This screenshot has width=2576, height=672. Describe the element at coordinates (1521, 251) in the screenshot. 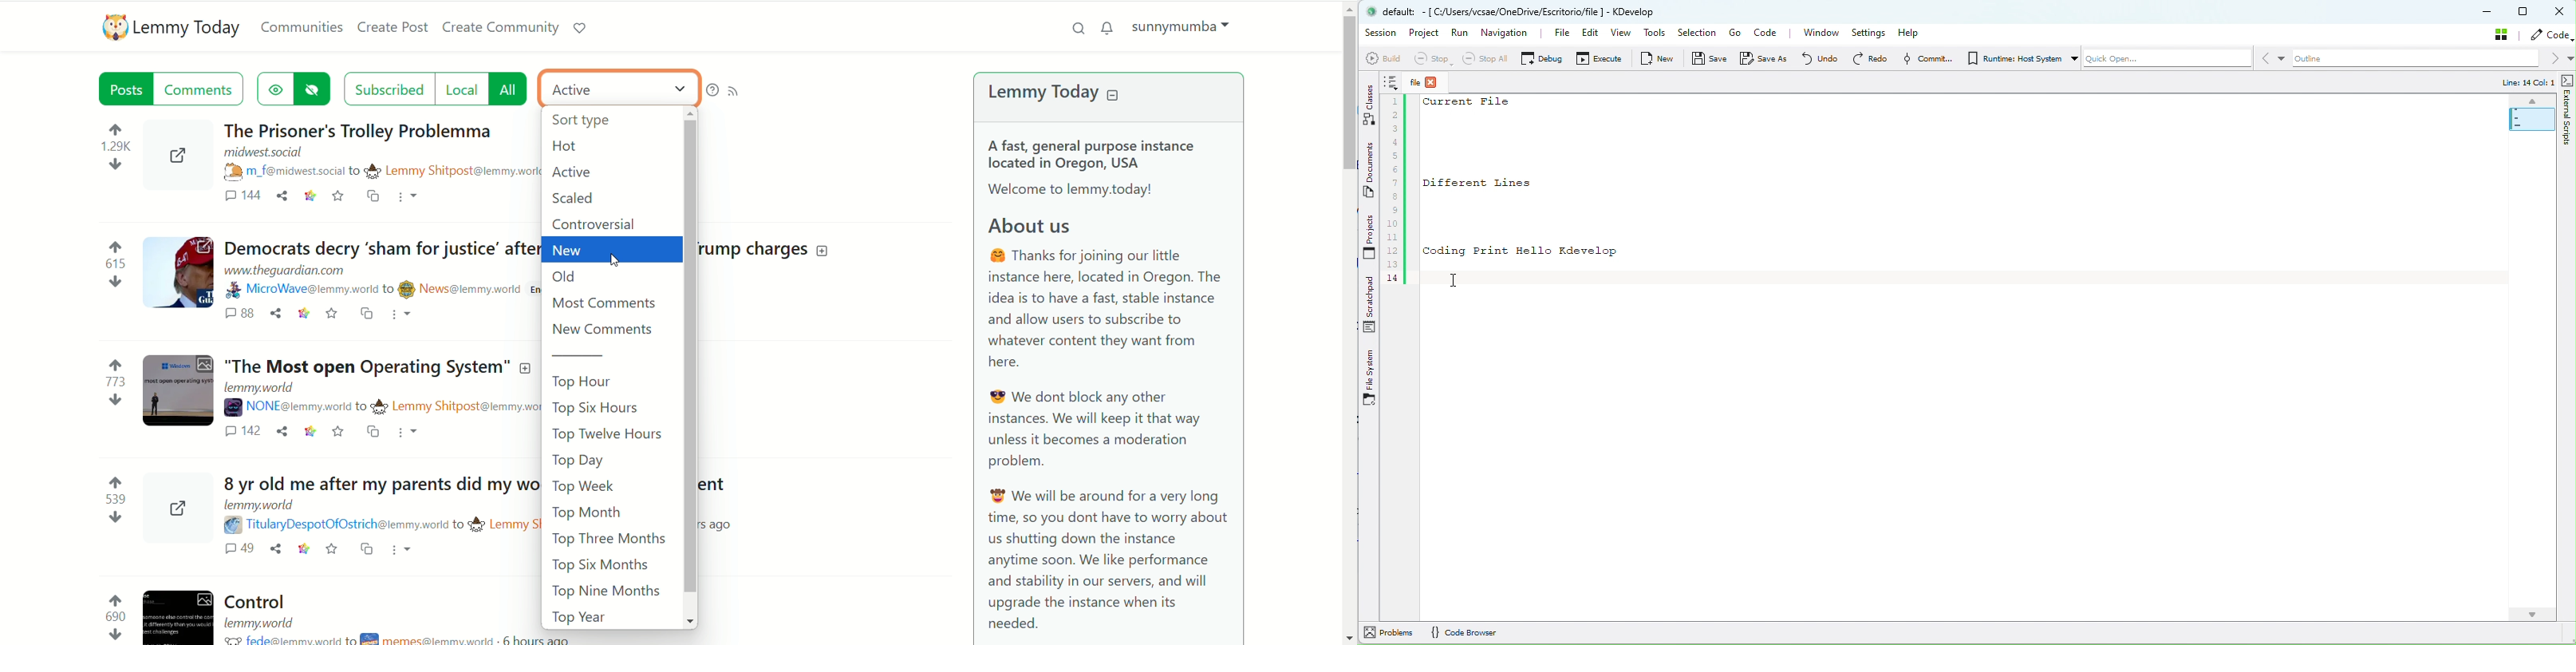

I see `Coding Print Hello Kdevelop` at that location.